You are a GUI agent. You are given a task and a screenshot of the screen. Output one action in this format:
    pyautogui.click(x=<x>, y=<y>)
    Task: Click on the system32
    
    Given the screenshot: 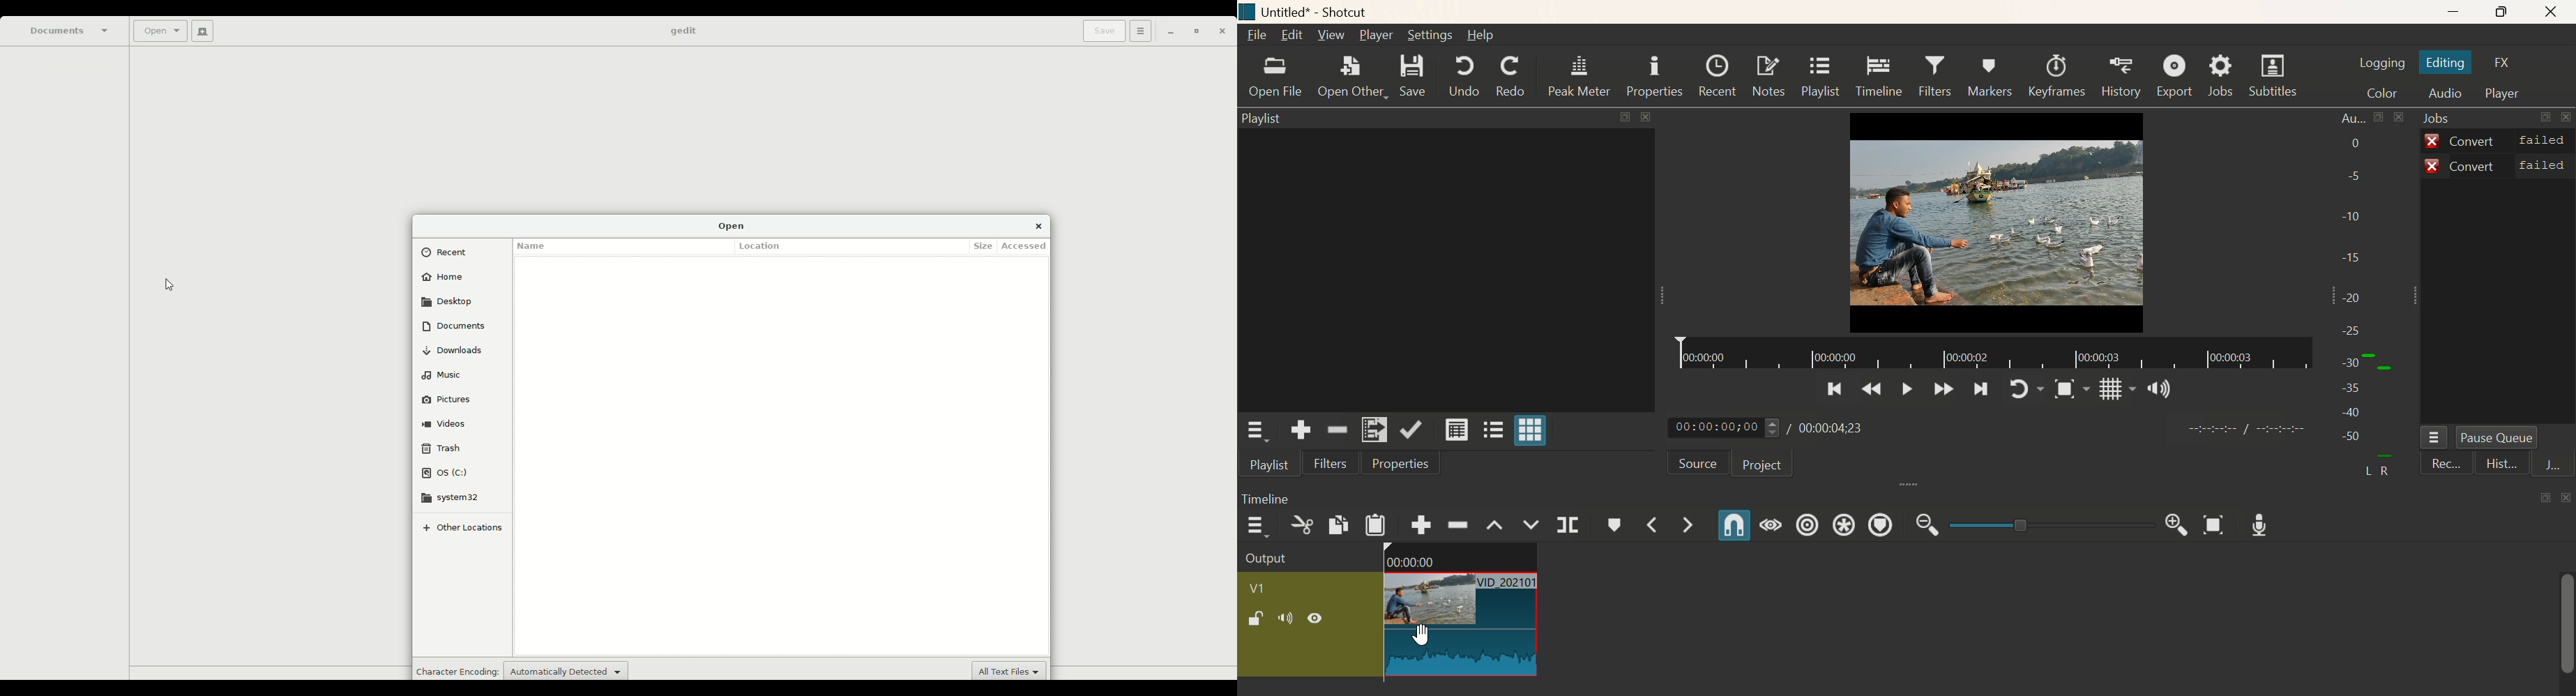 What is the action you would take?
    pyautogui.click(x=458, y=497)
    